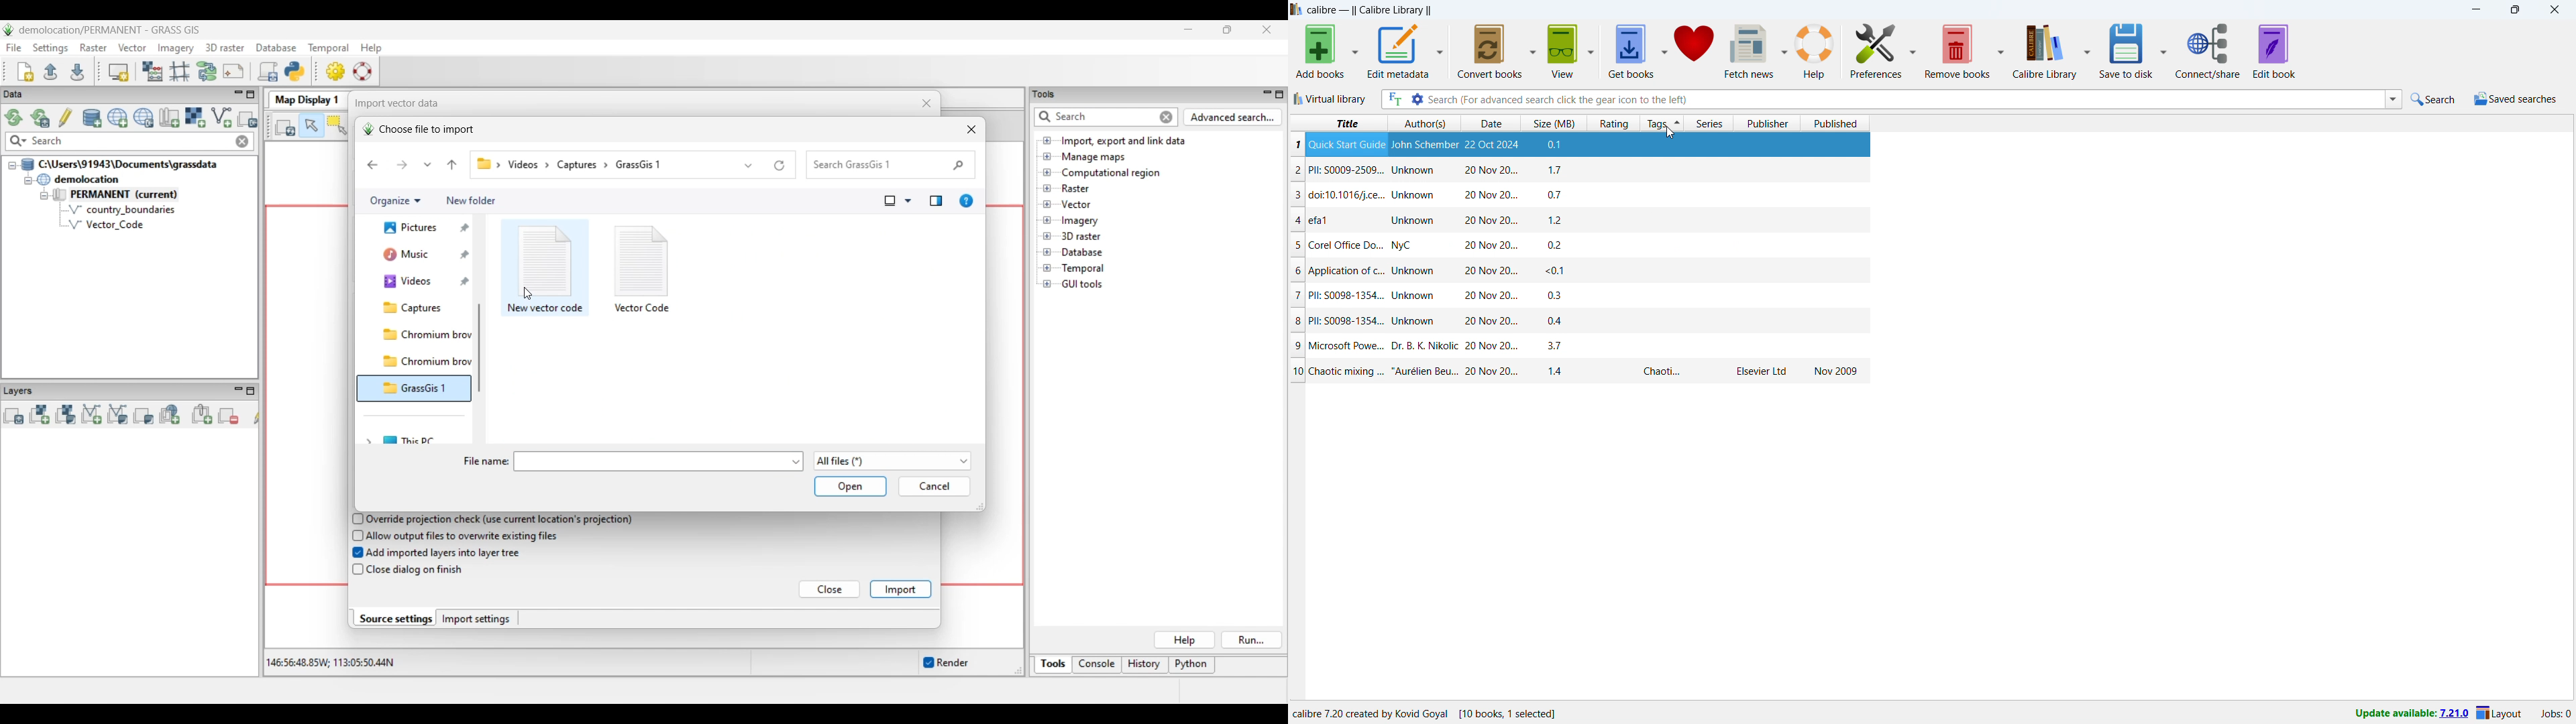 The width and height of the screenshot is (2576, 728). I want to click on fetch news options, so click(1784, 50).